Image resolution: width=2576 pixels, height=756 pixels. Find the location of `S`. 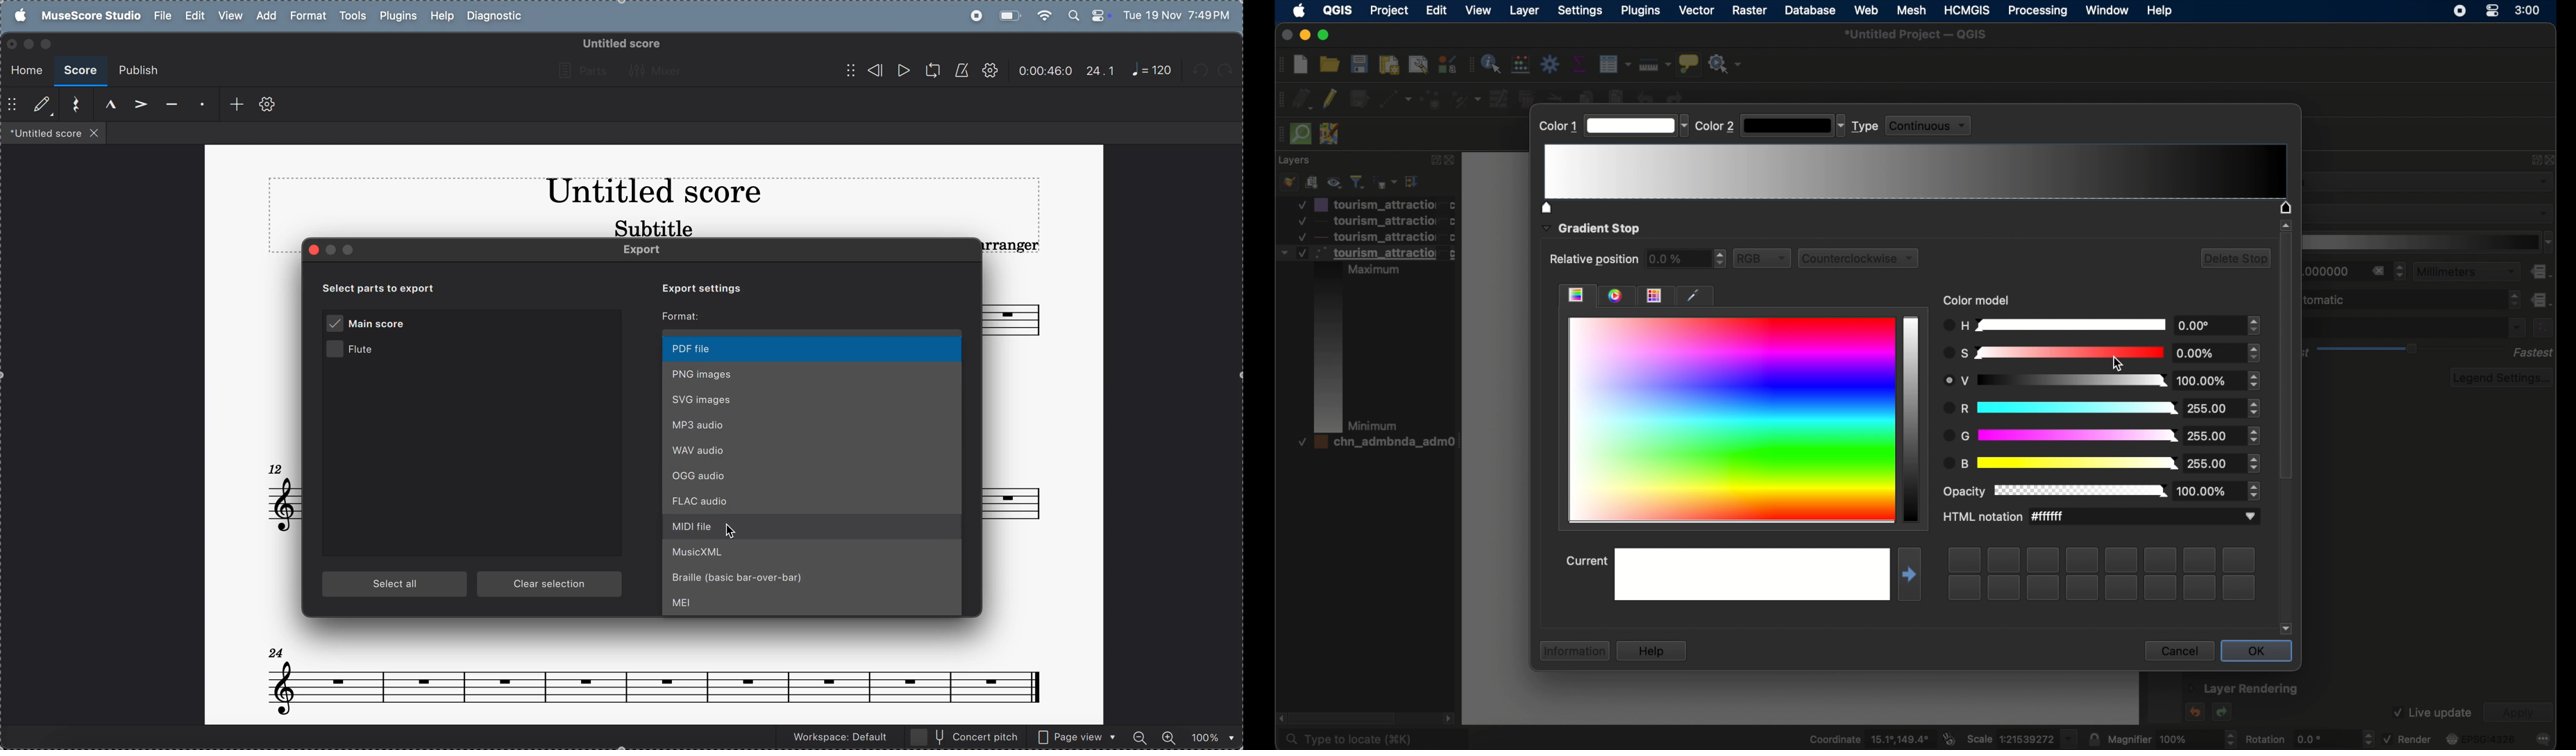

S is located at coordinates (2102, 353).